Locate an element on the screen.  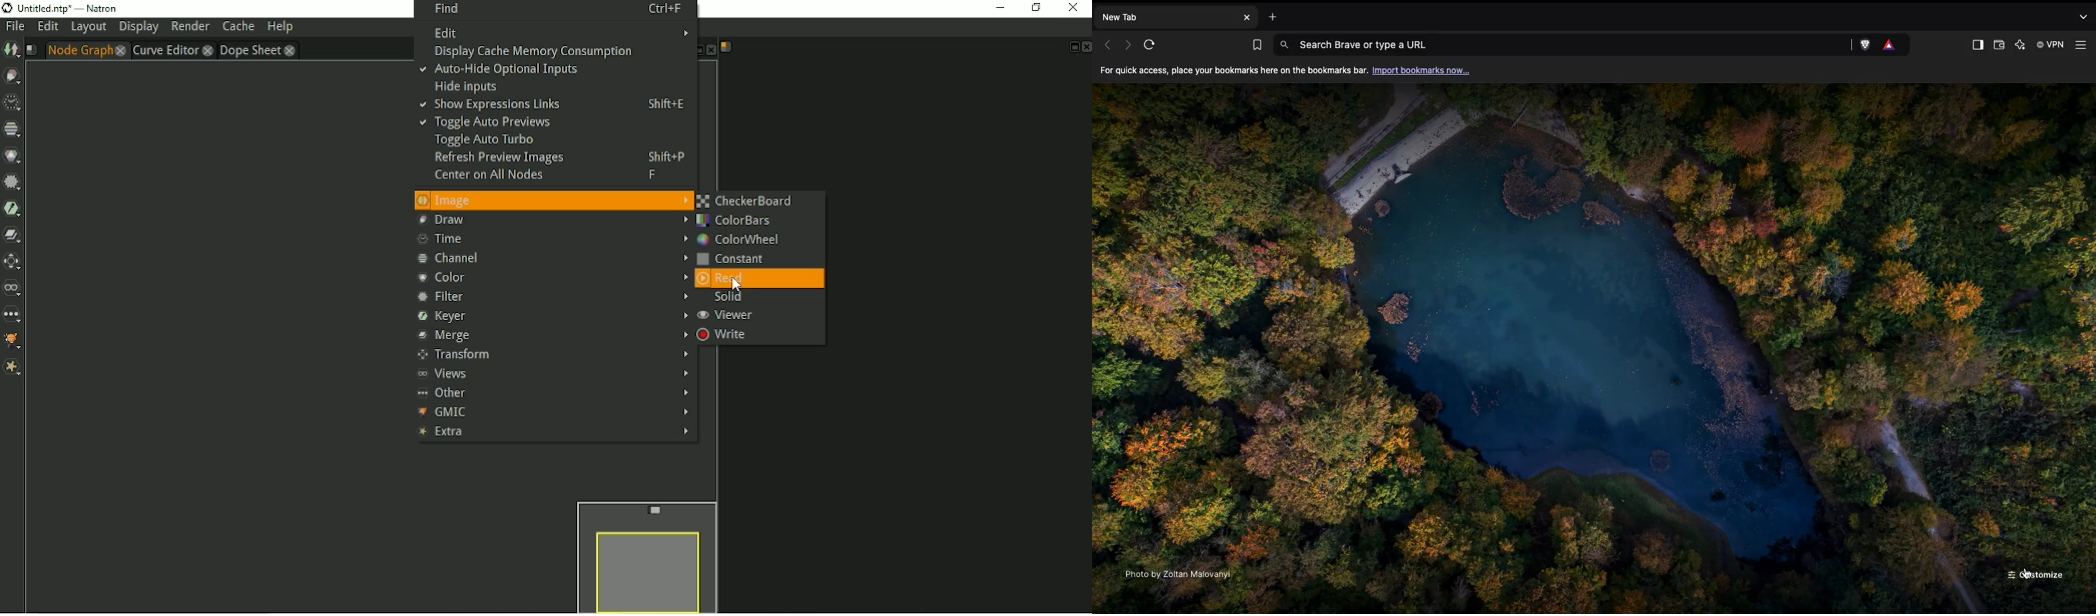
Previous page is located at coordinates (1107, 45).